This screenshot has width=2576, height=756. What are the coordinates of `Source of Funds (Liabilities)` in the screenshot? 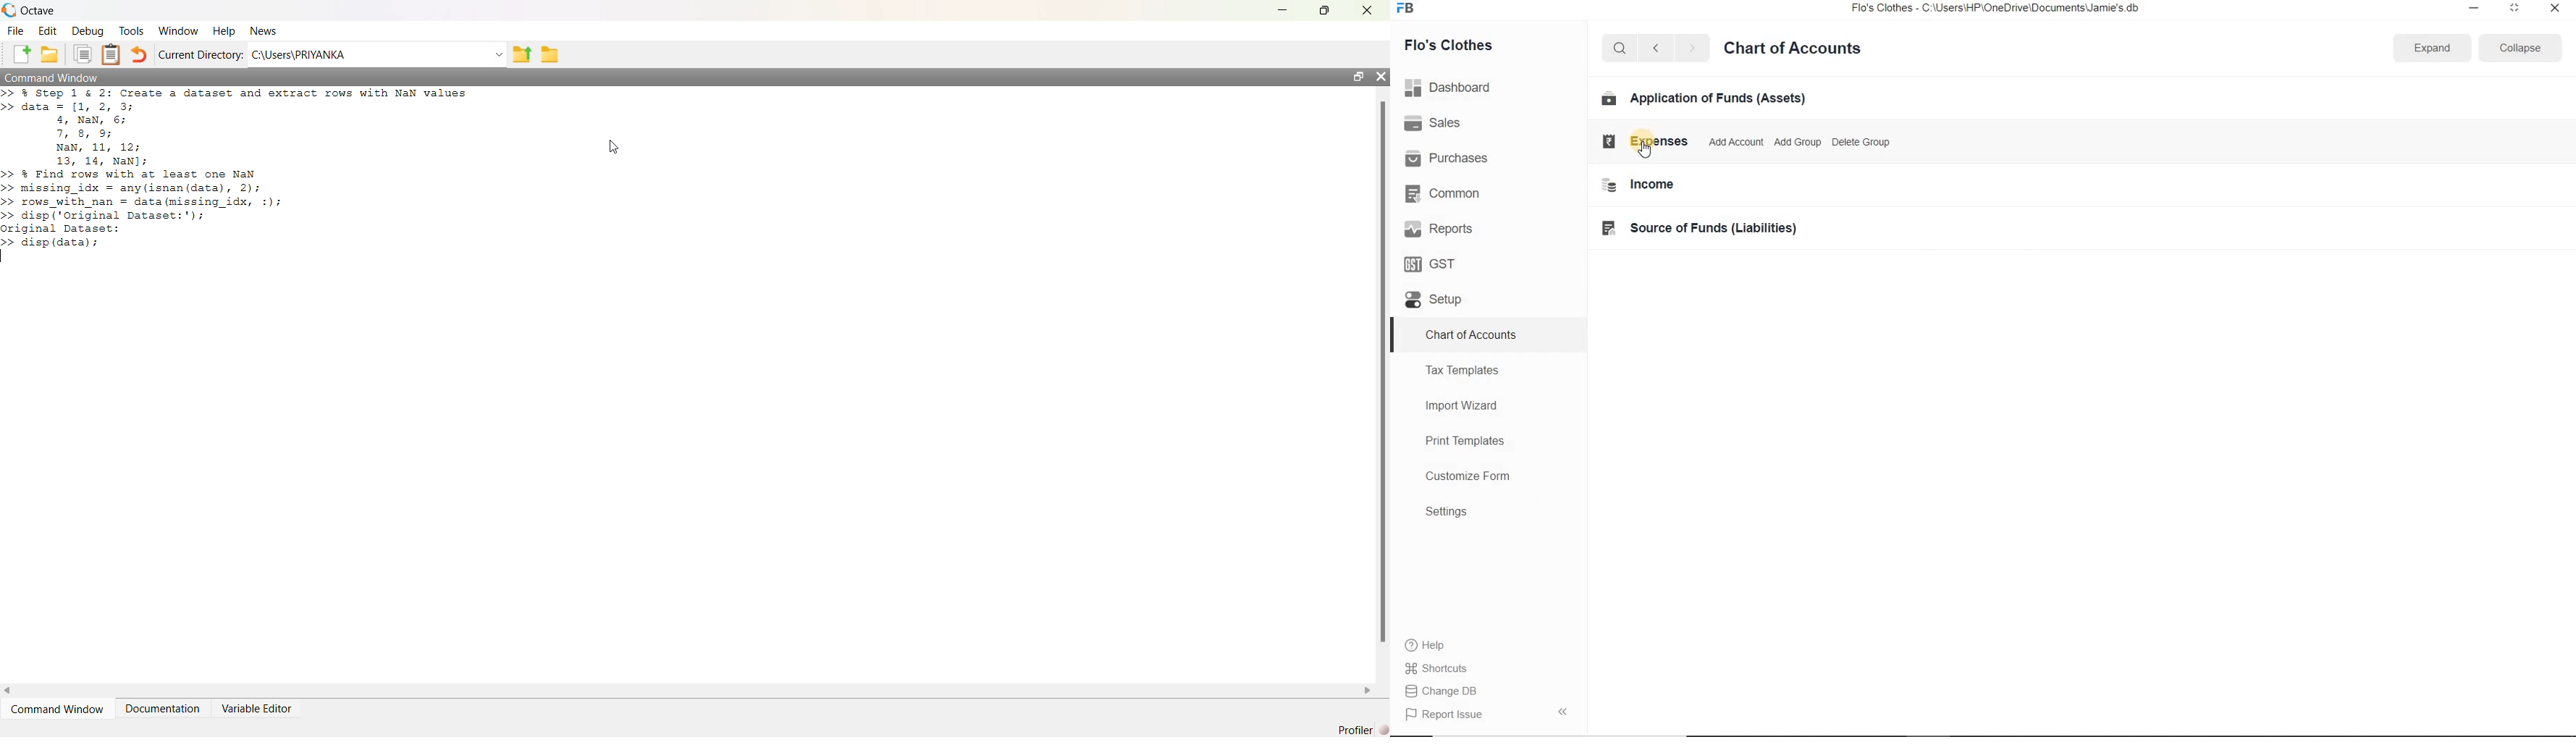 It's located at (1702, 229).